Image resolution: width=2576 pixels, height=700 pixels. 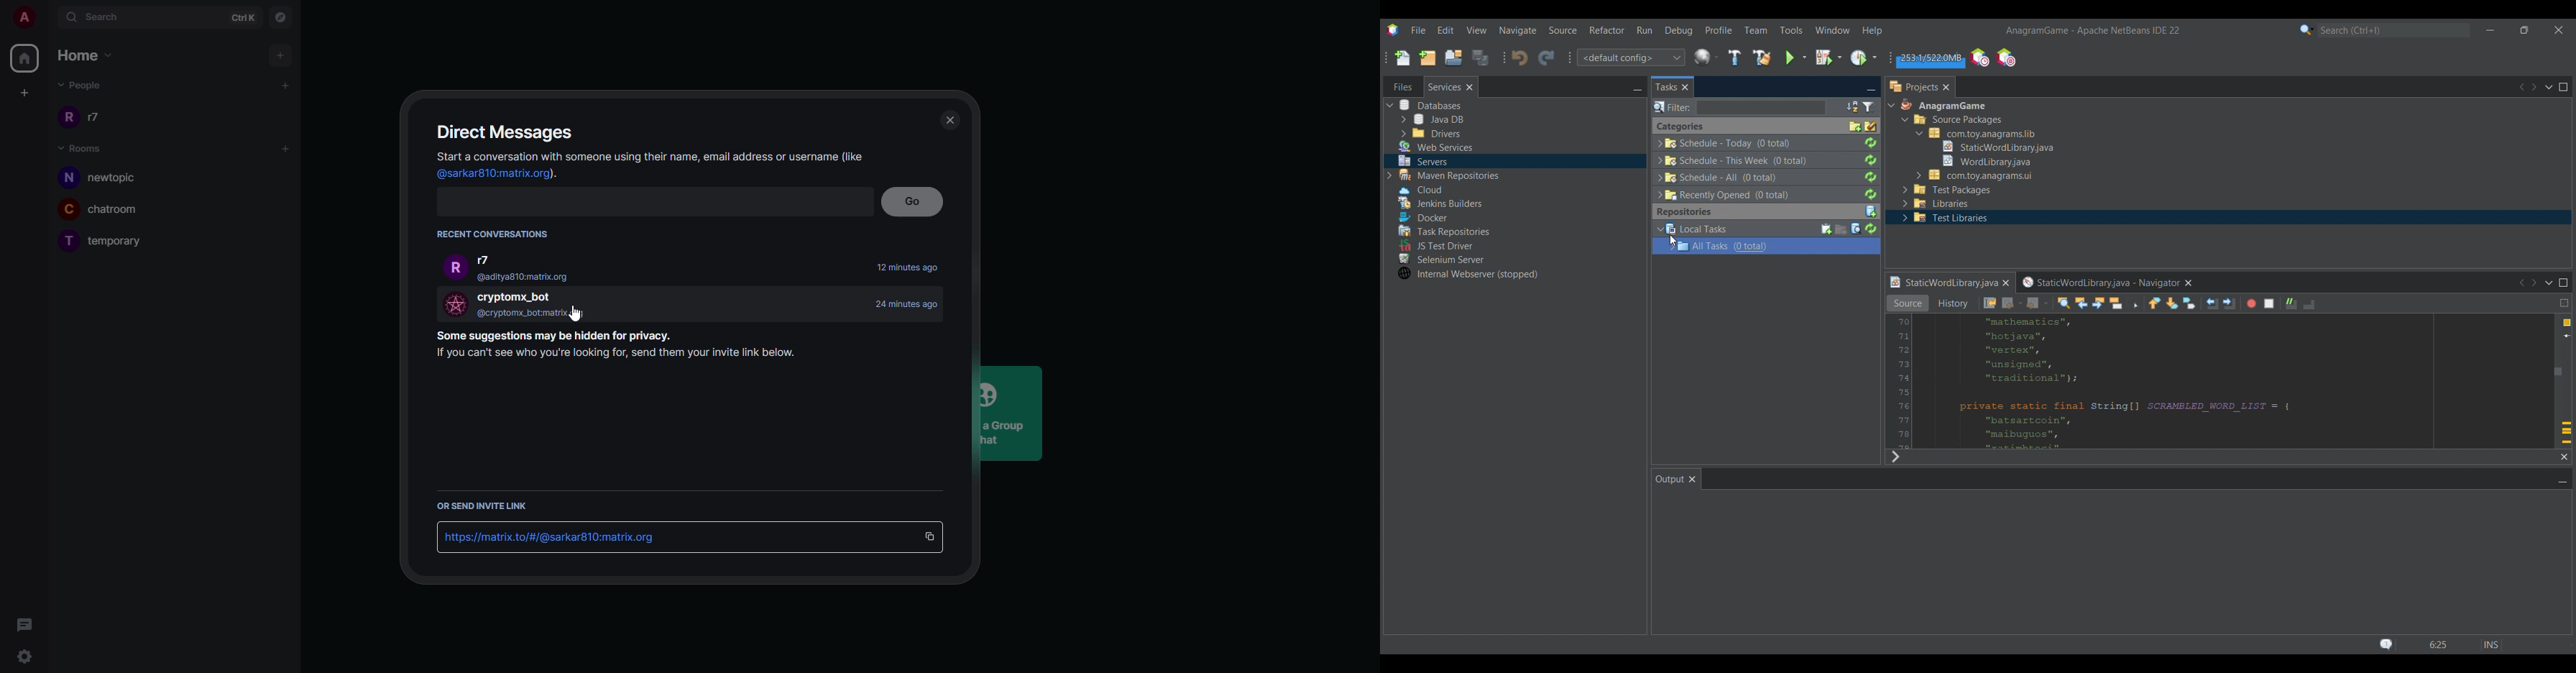 I want to click on n, so click(x=70, y=178).